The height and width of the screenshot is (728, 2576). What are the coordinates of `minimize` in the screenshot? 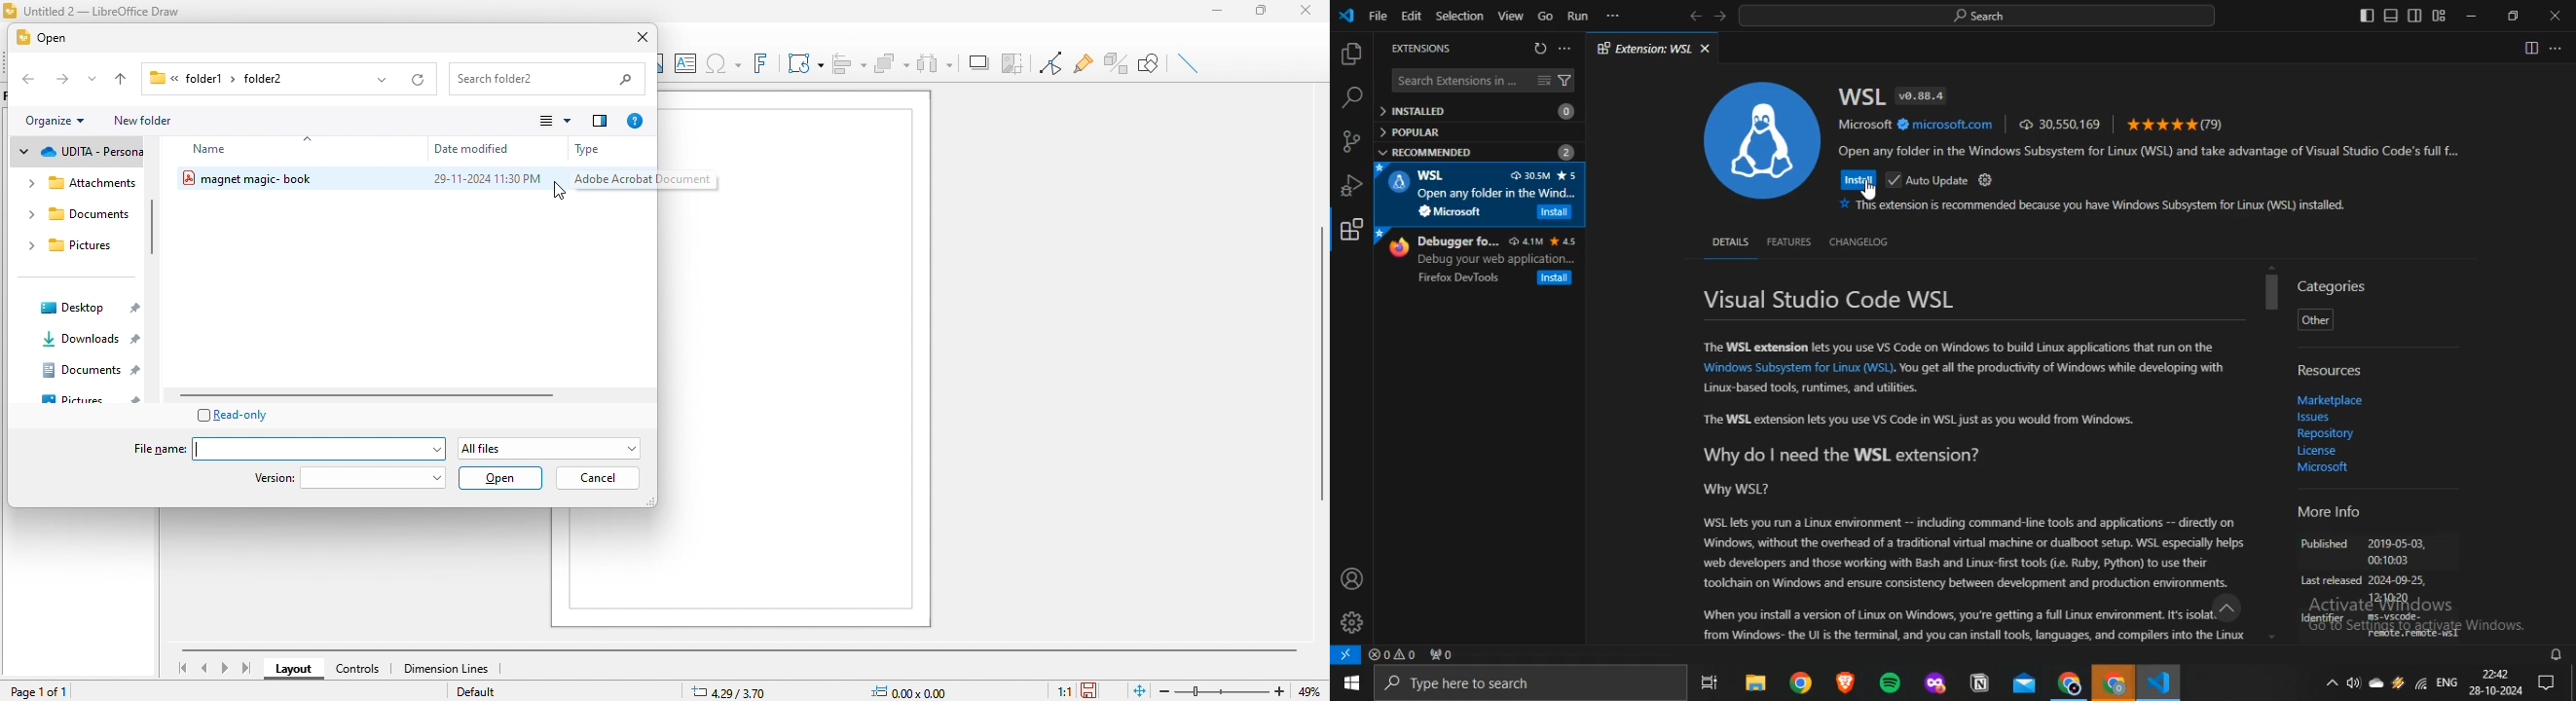 It's located at (1214, 12).